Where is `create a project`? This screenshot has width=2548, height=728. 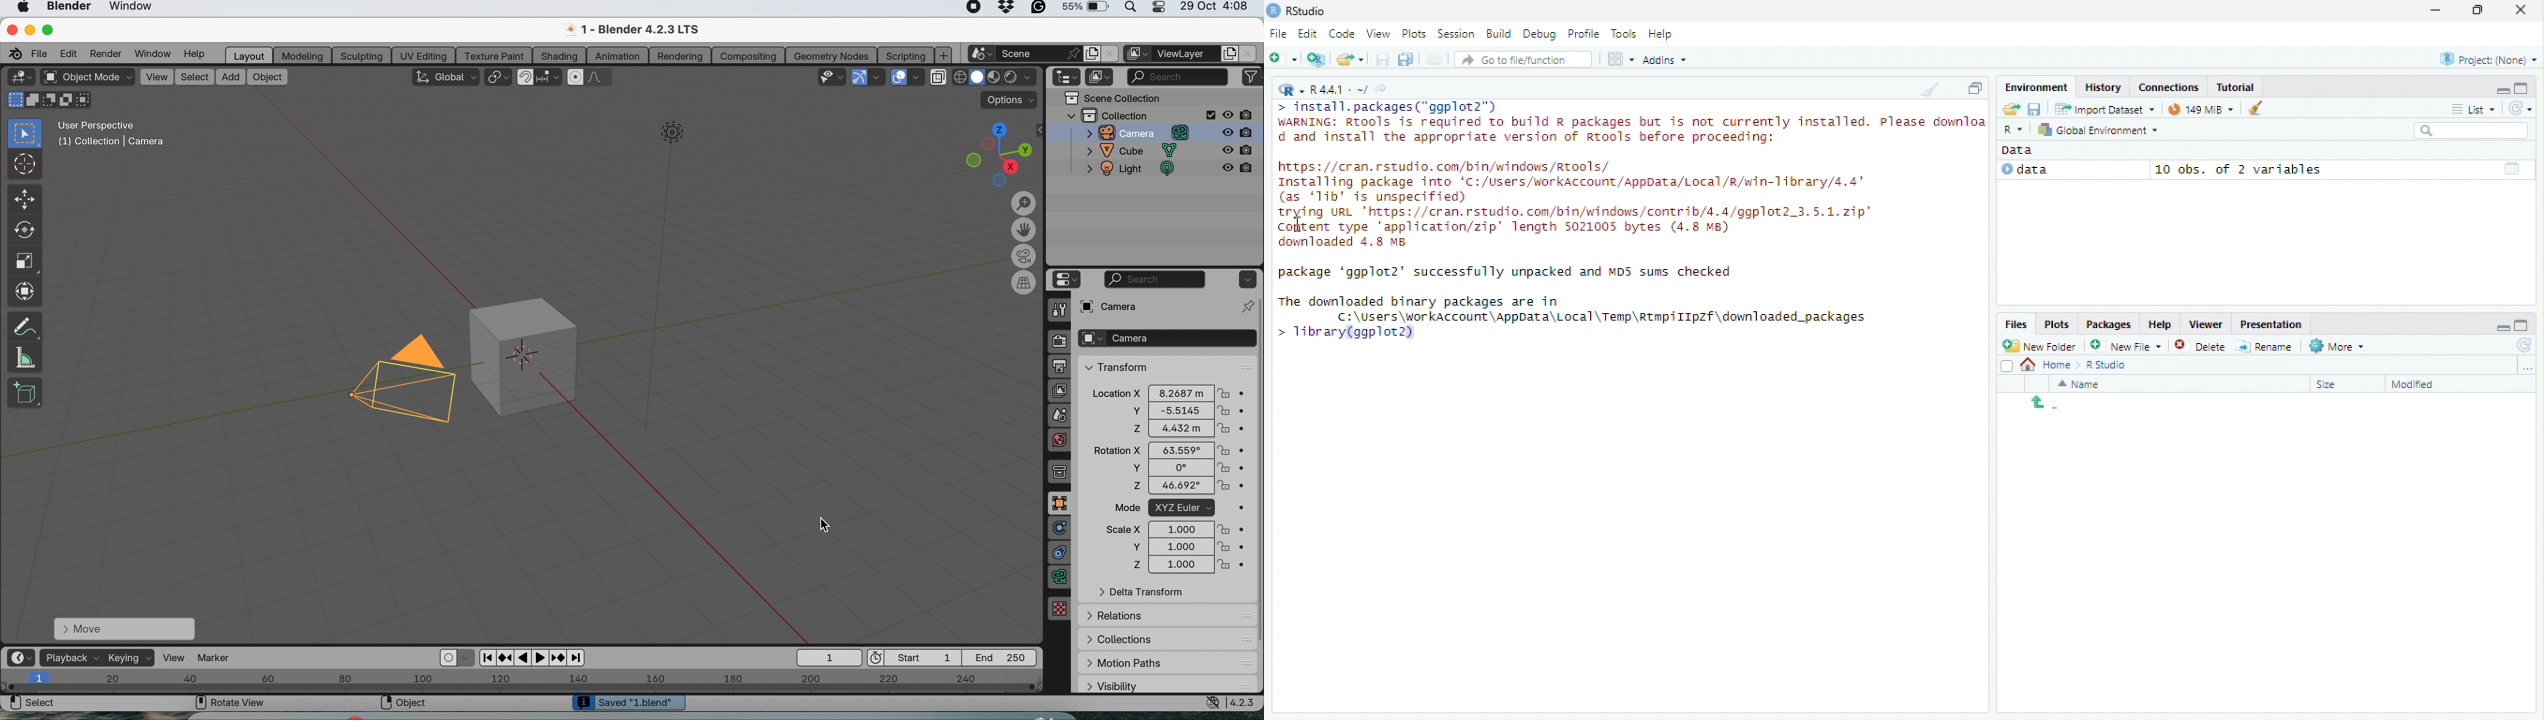
create a project is located at coordinates (1317, 59).